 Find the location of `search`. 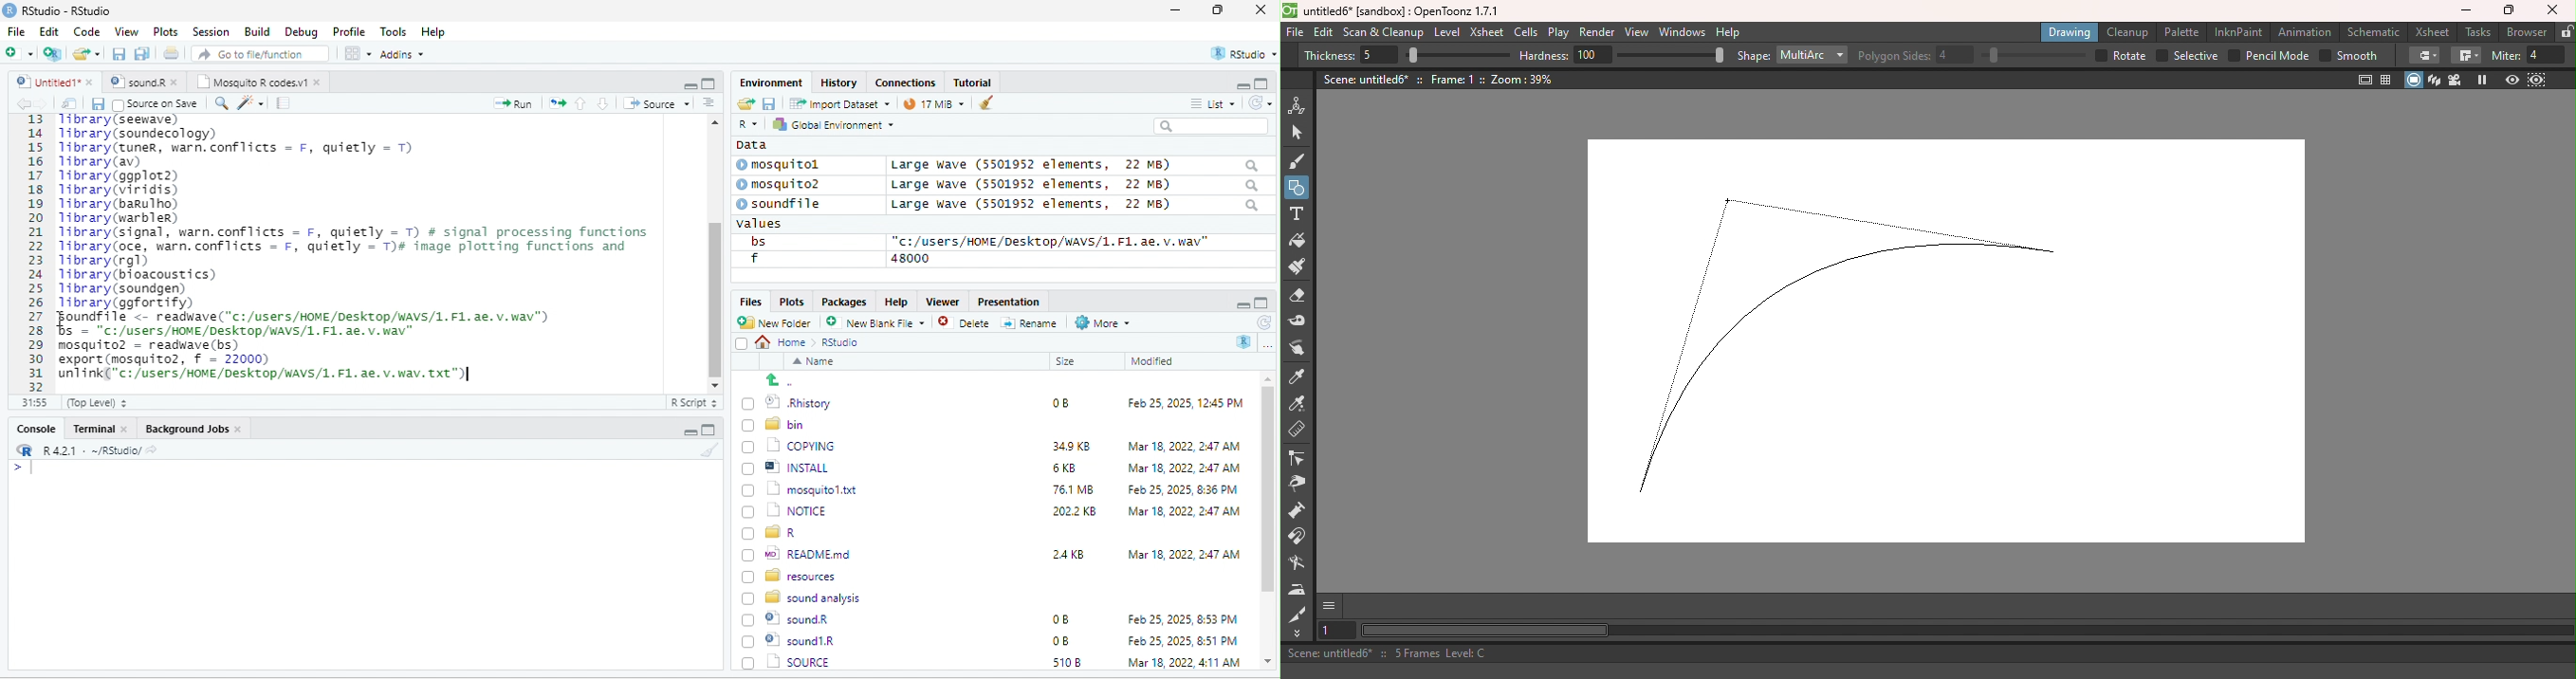

search is located at coordinates (1211, 126).